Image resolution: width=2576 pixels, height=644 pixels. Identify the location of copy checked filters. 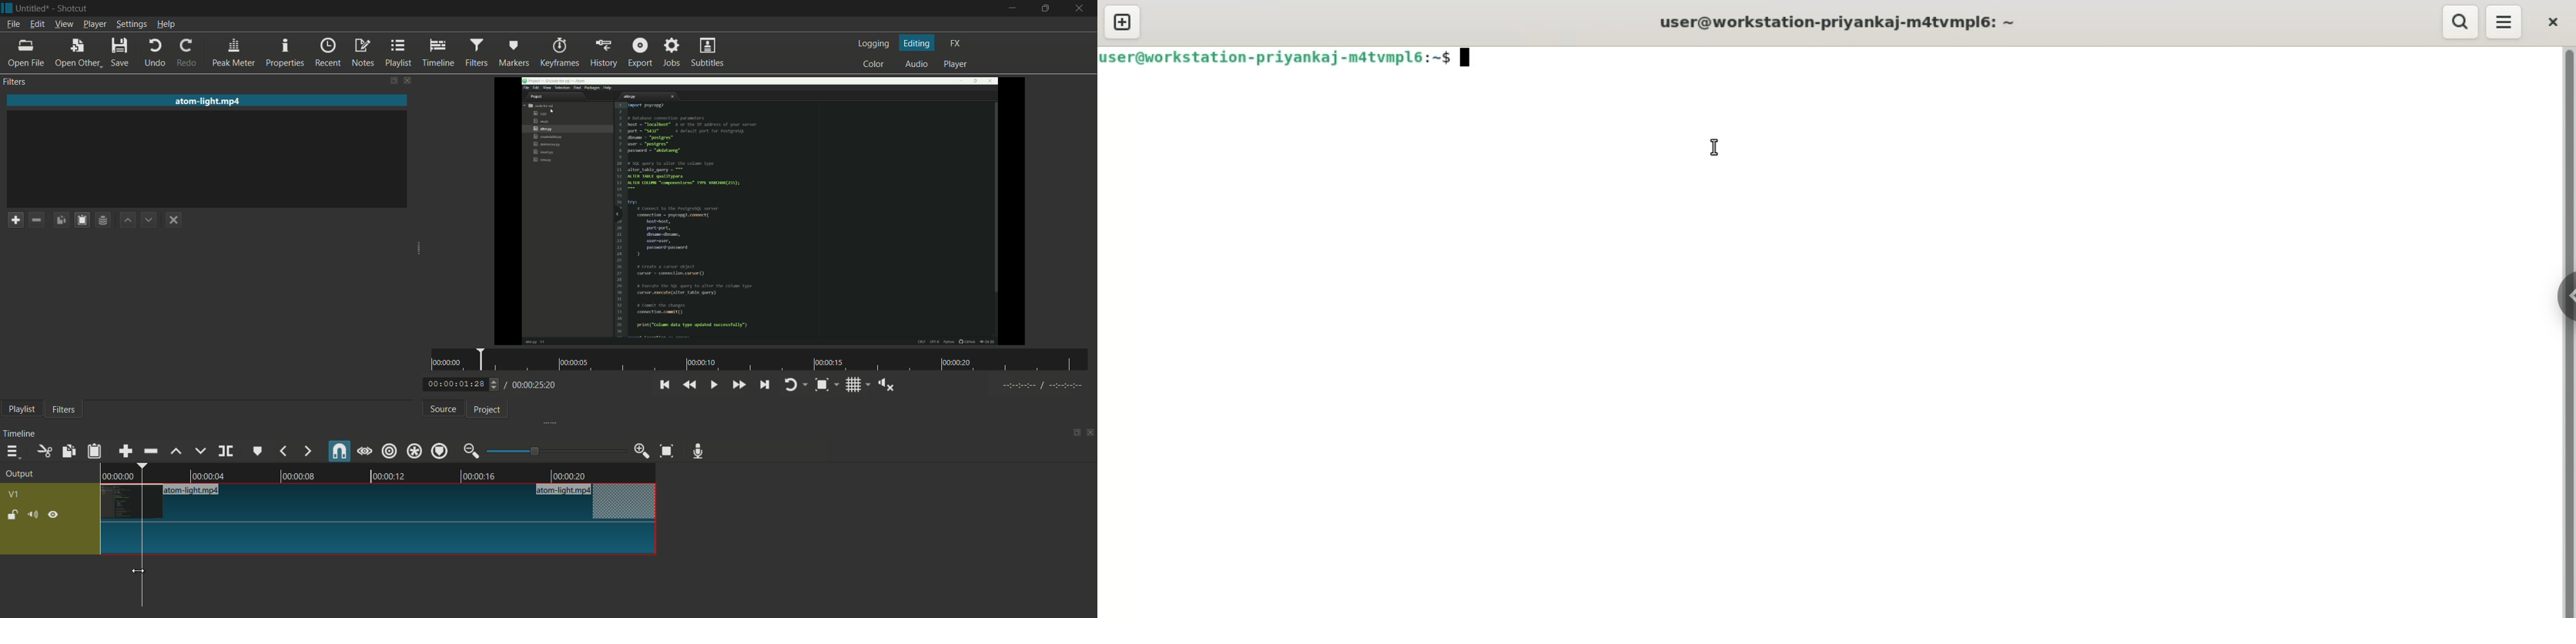
(70, 451).